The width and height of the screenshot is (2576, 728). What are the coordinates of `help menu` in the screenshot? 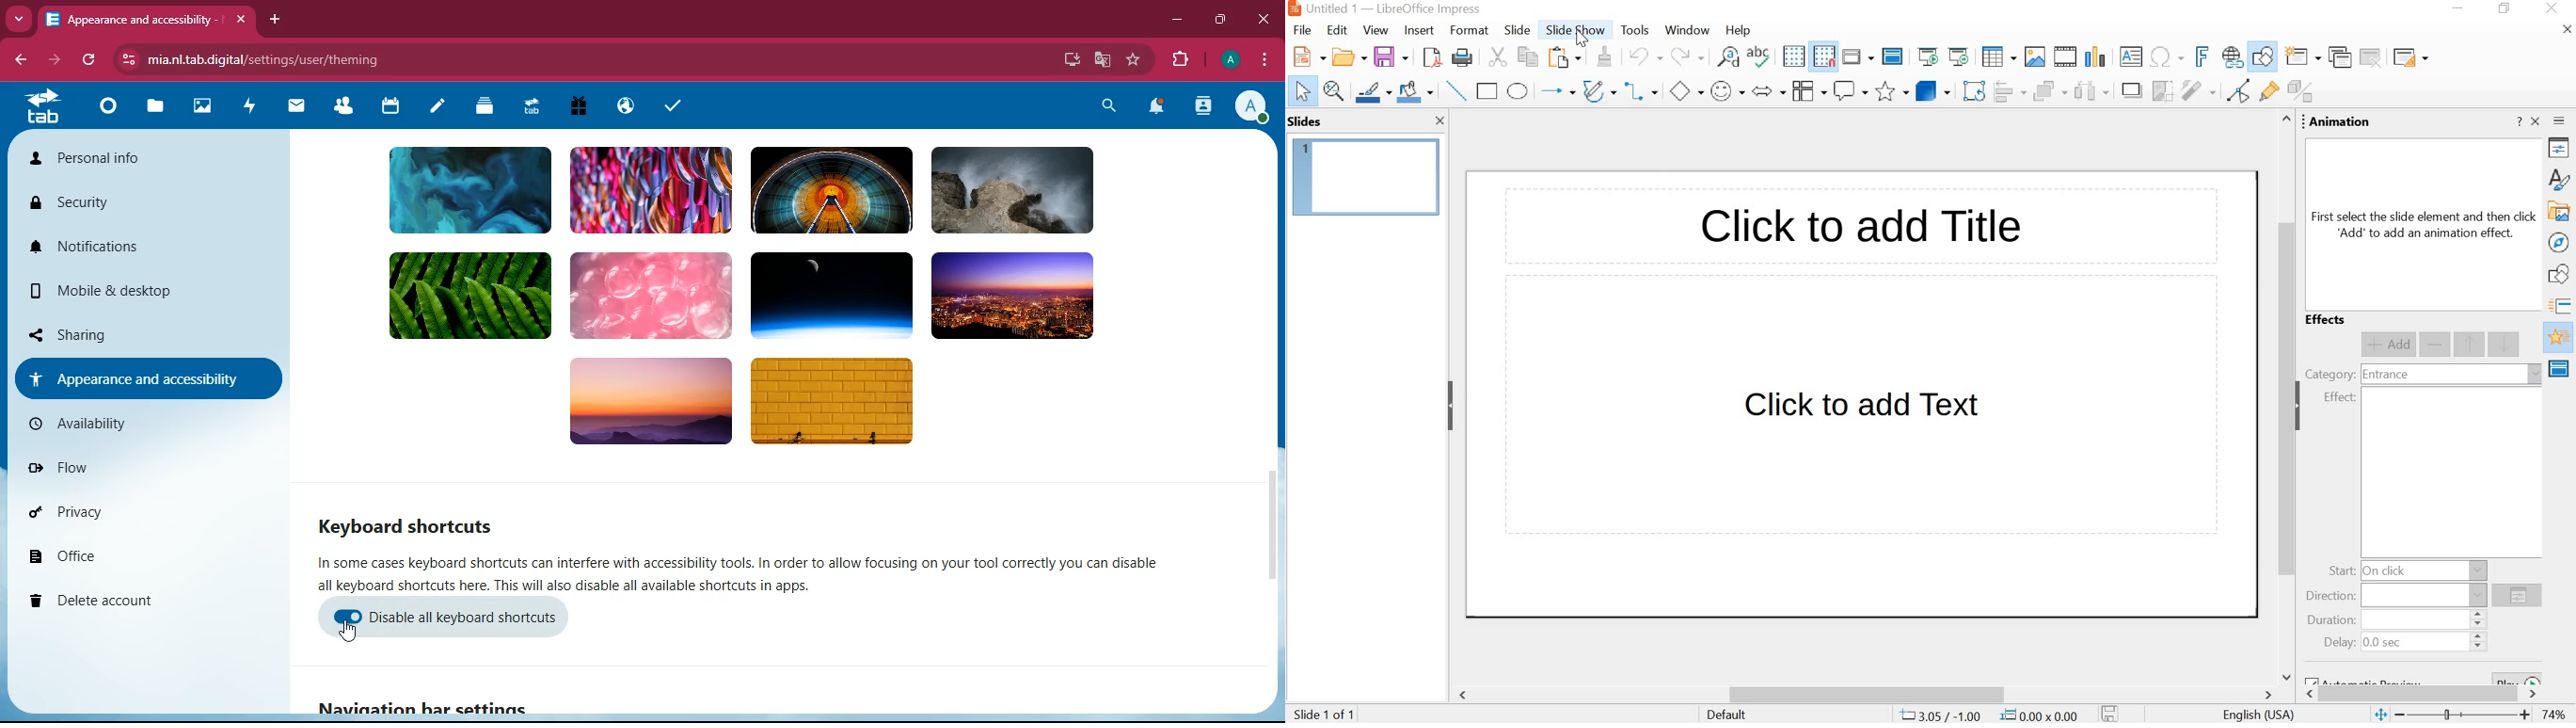 It's located at (1738, 30).